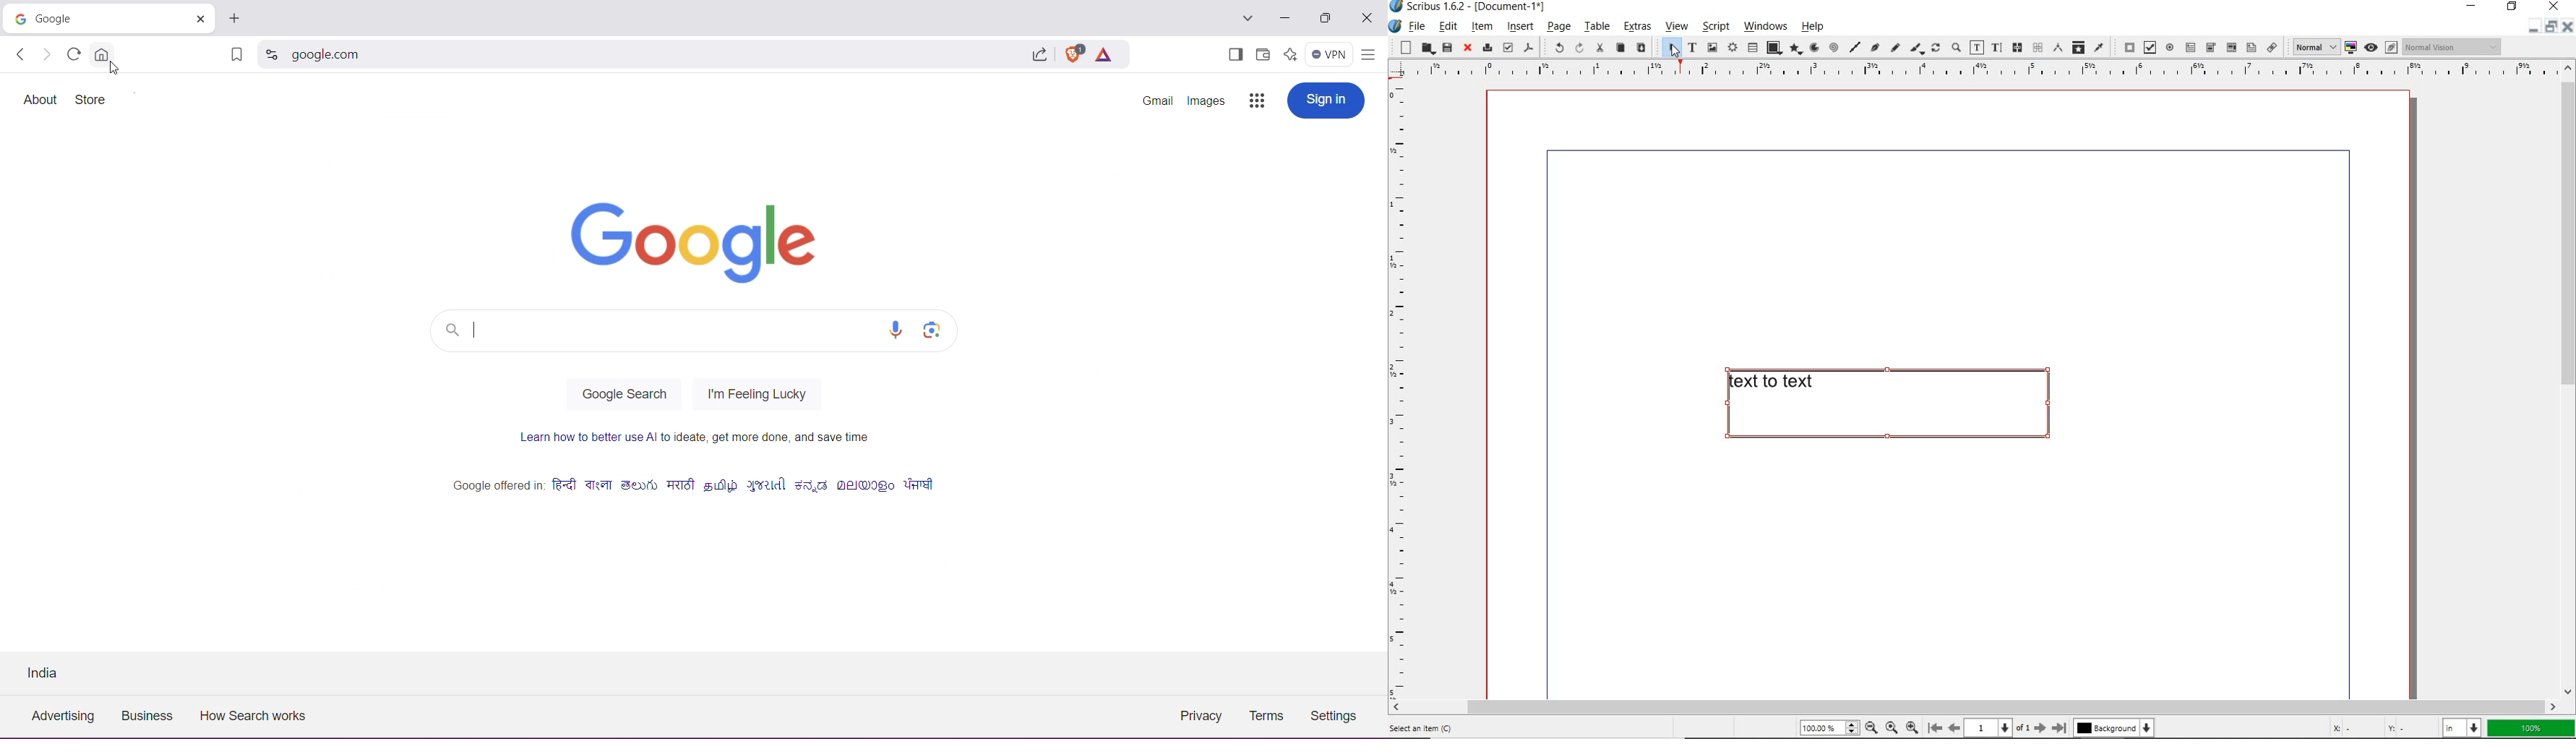  I want to click on Previous page, so click(1952, 728).